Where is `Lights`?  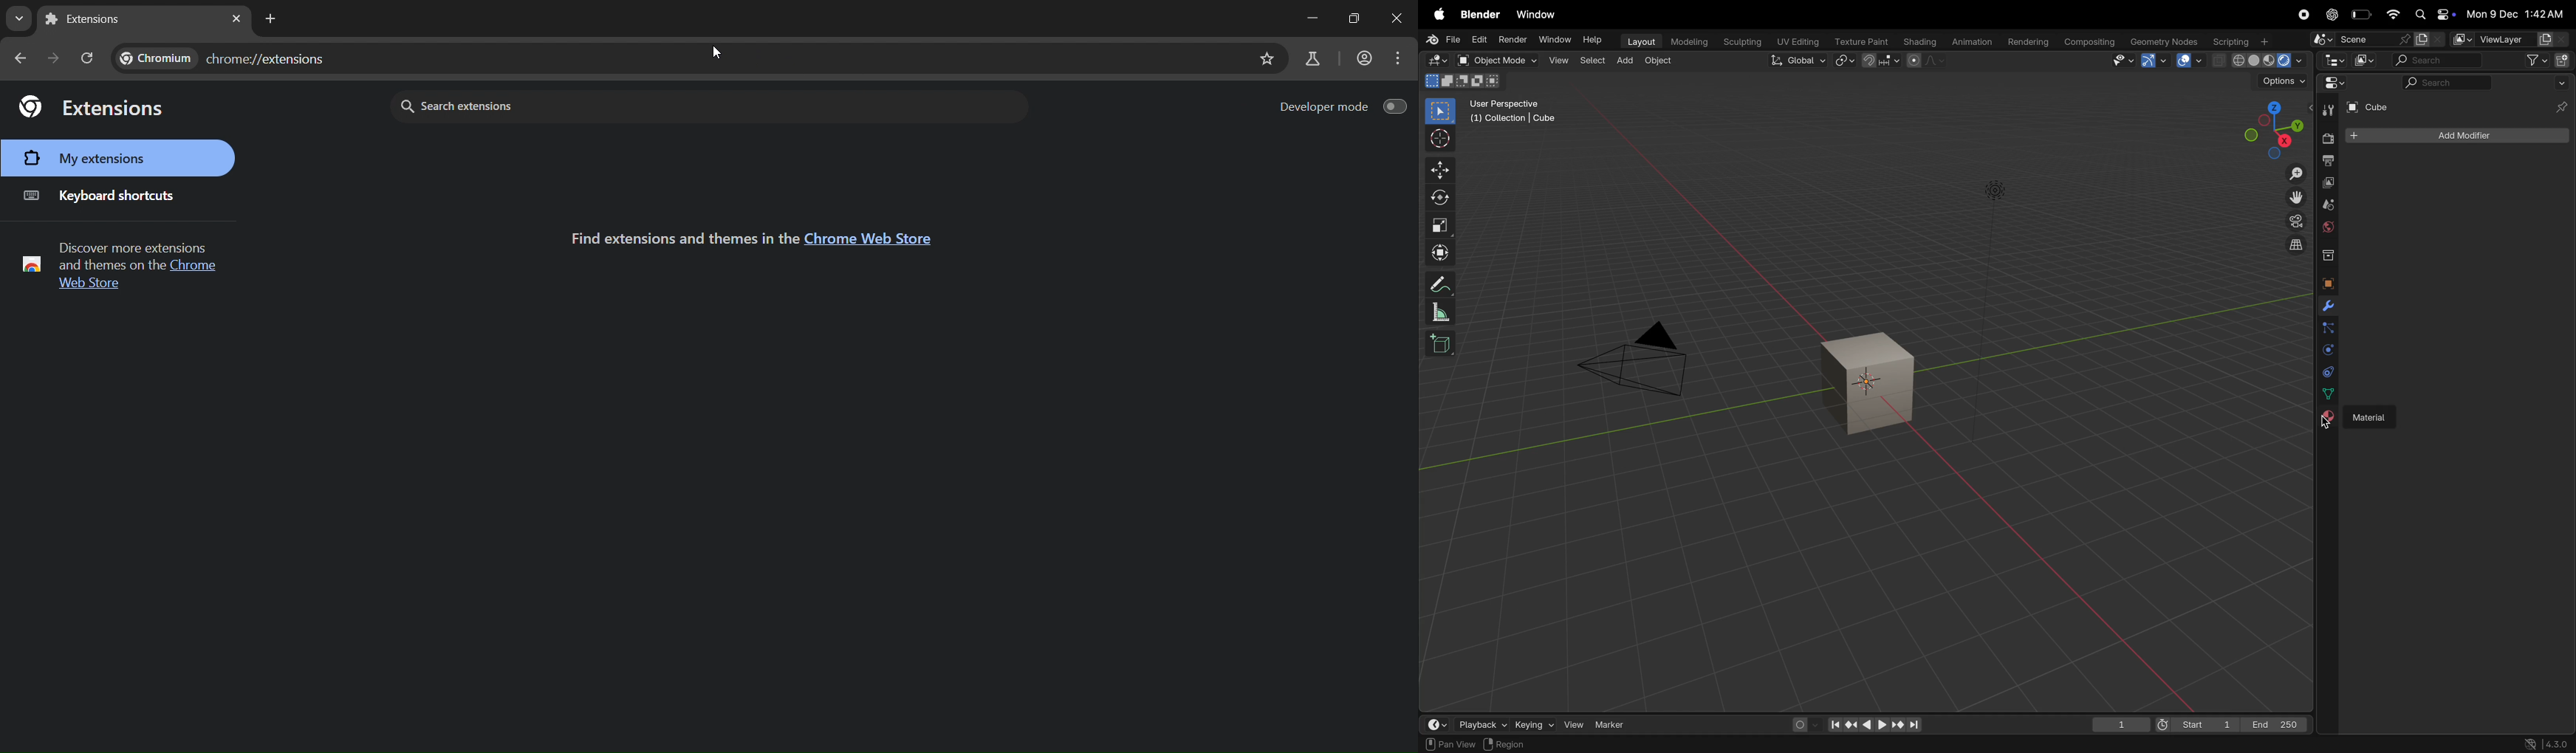 Lights is located at coordinates (1997, 191).